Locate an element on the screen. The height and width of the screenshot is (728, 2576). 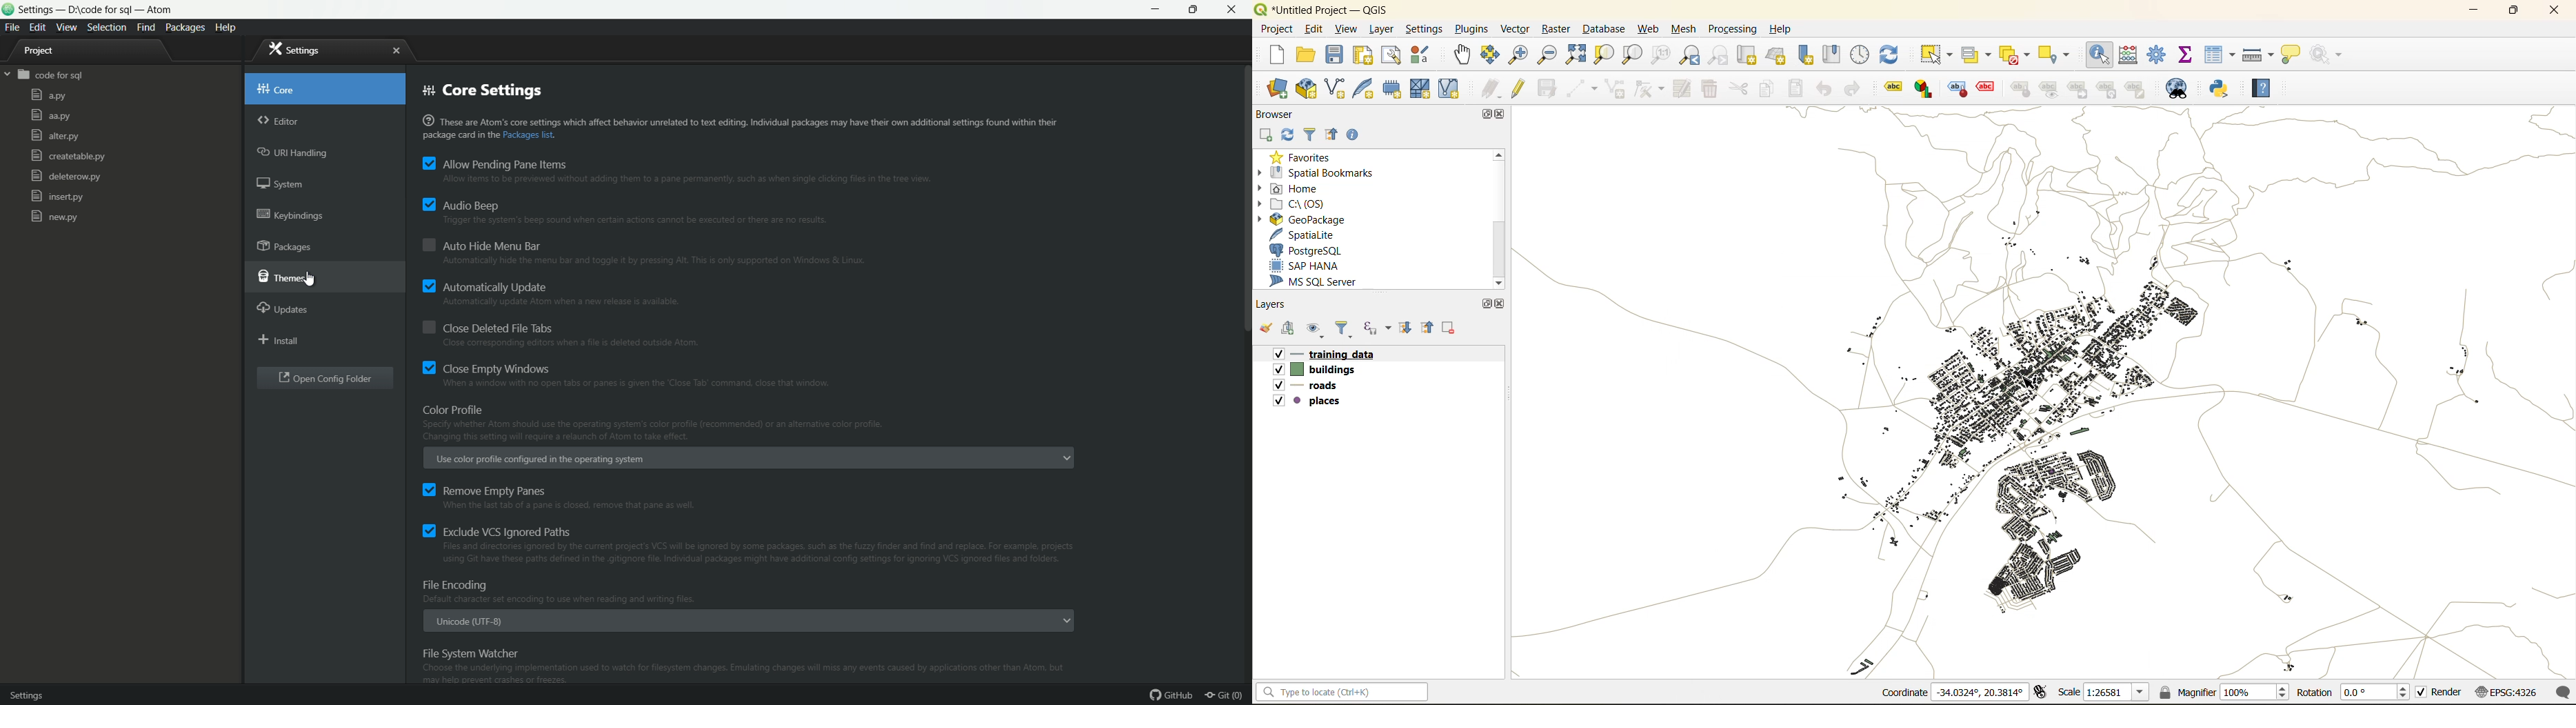
® These are Atom's core settings which affect behavior unrelated to text editing. Individual packages may have their own additional settings found within theirpackage card in the Packages list. is located at coordinates (741, 128).